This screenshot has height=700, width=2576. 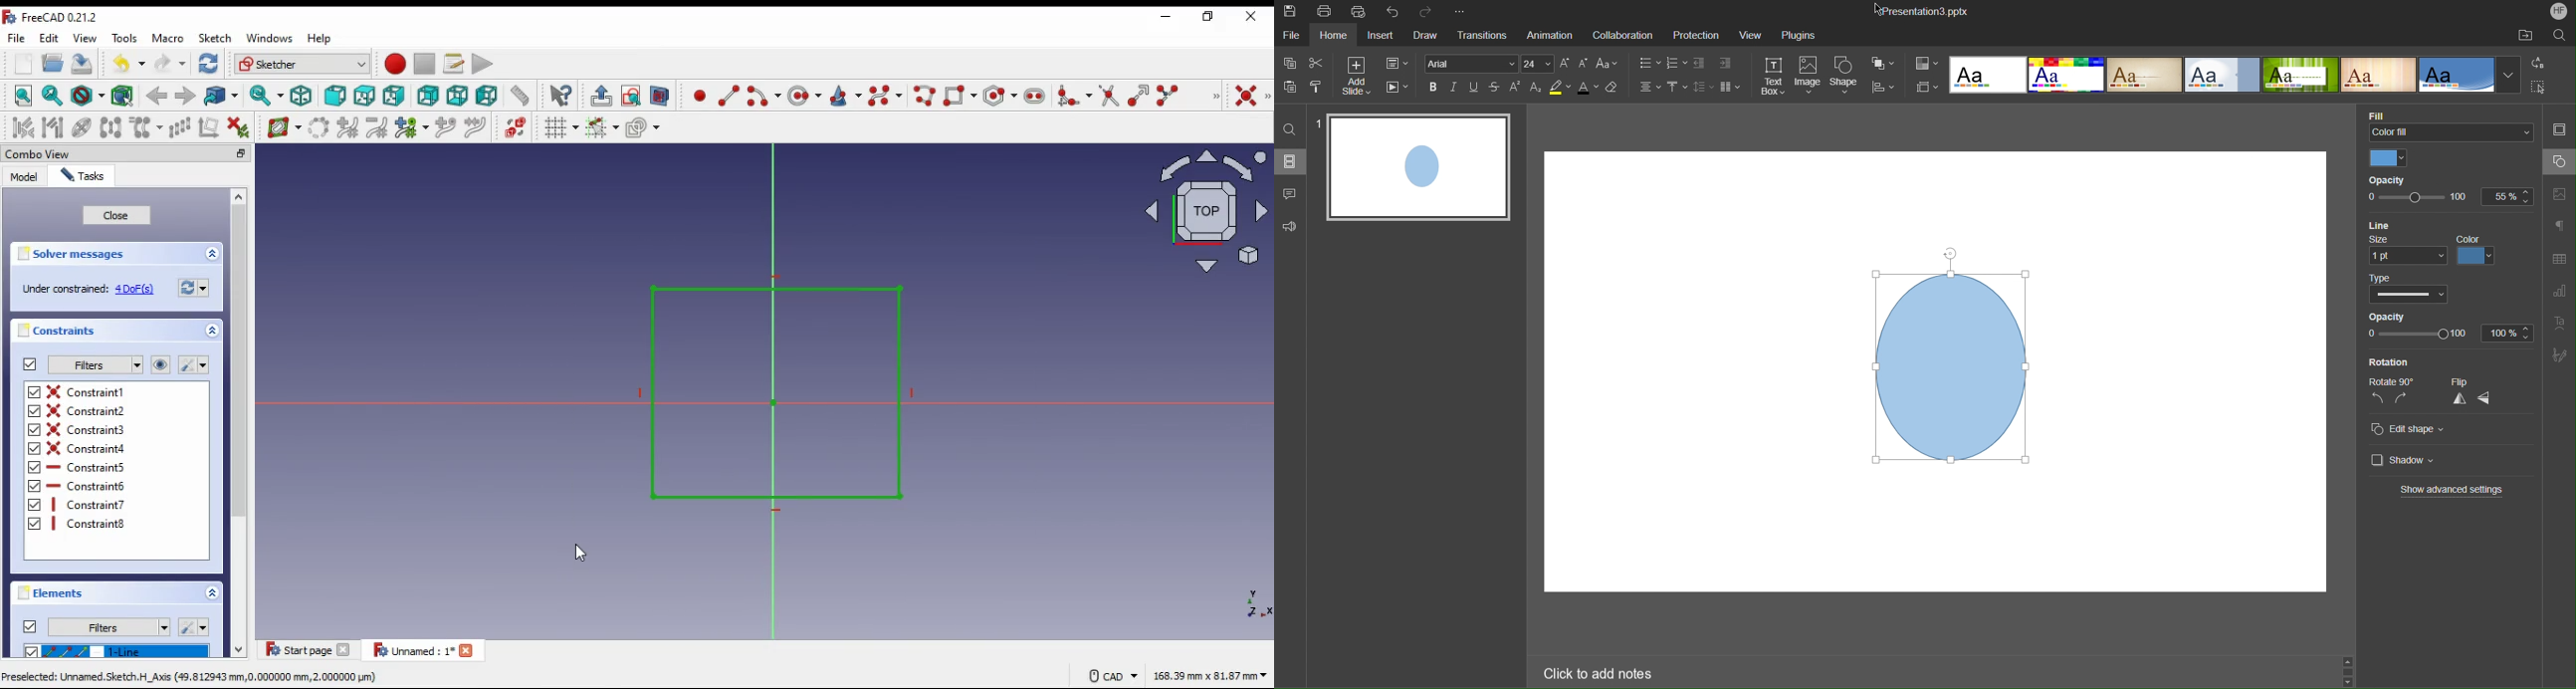 I want to click on Color, so click(x=2479, y=251).